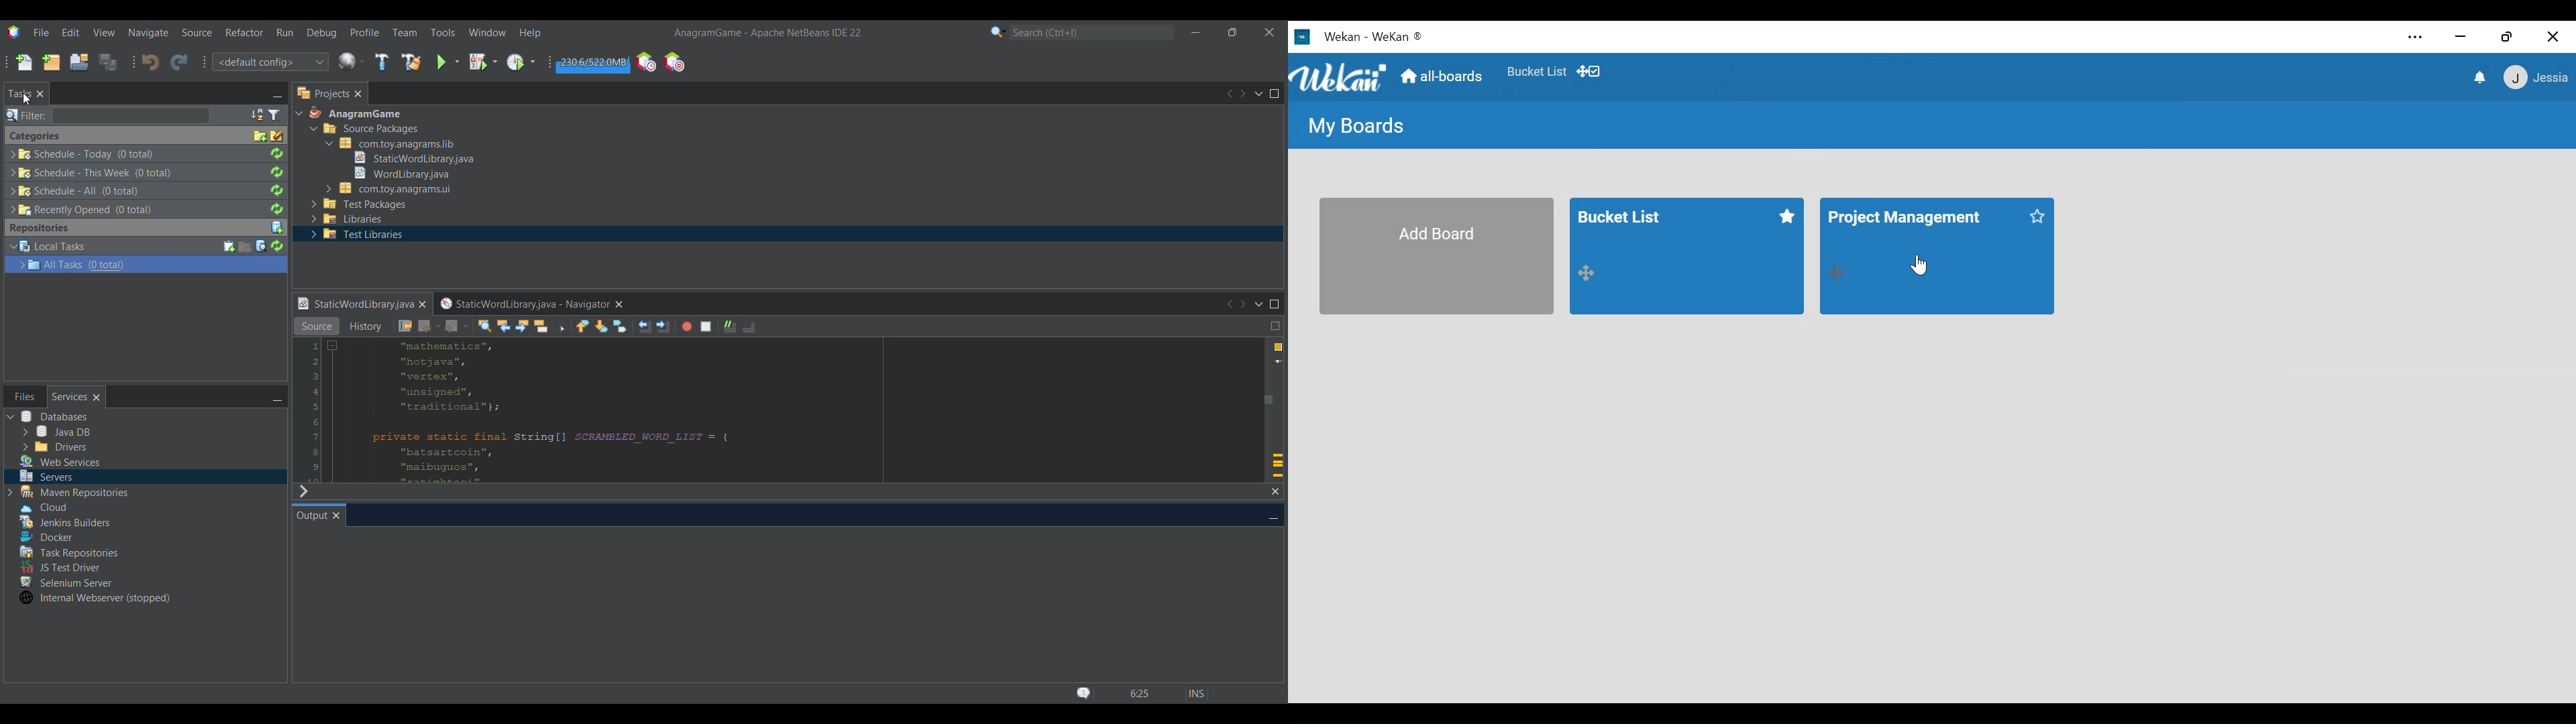 The height and width of the screenshot is (728, 2576). Describe the element at coordinates (83, 154) in the screenshot. I see `` at that location.